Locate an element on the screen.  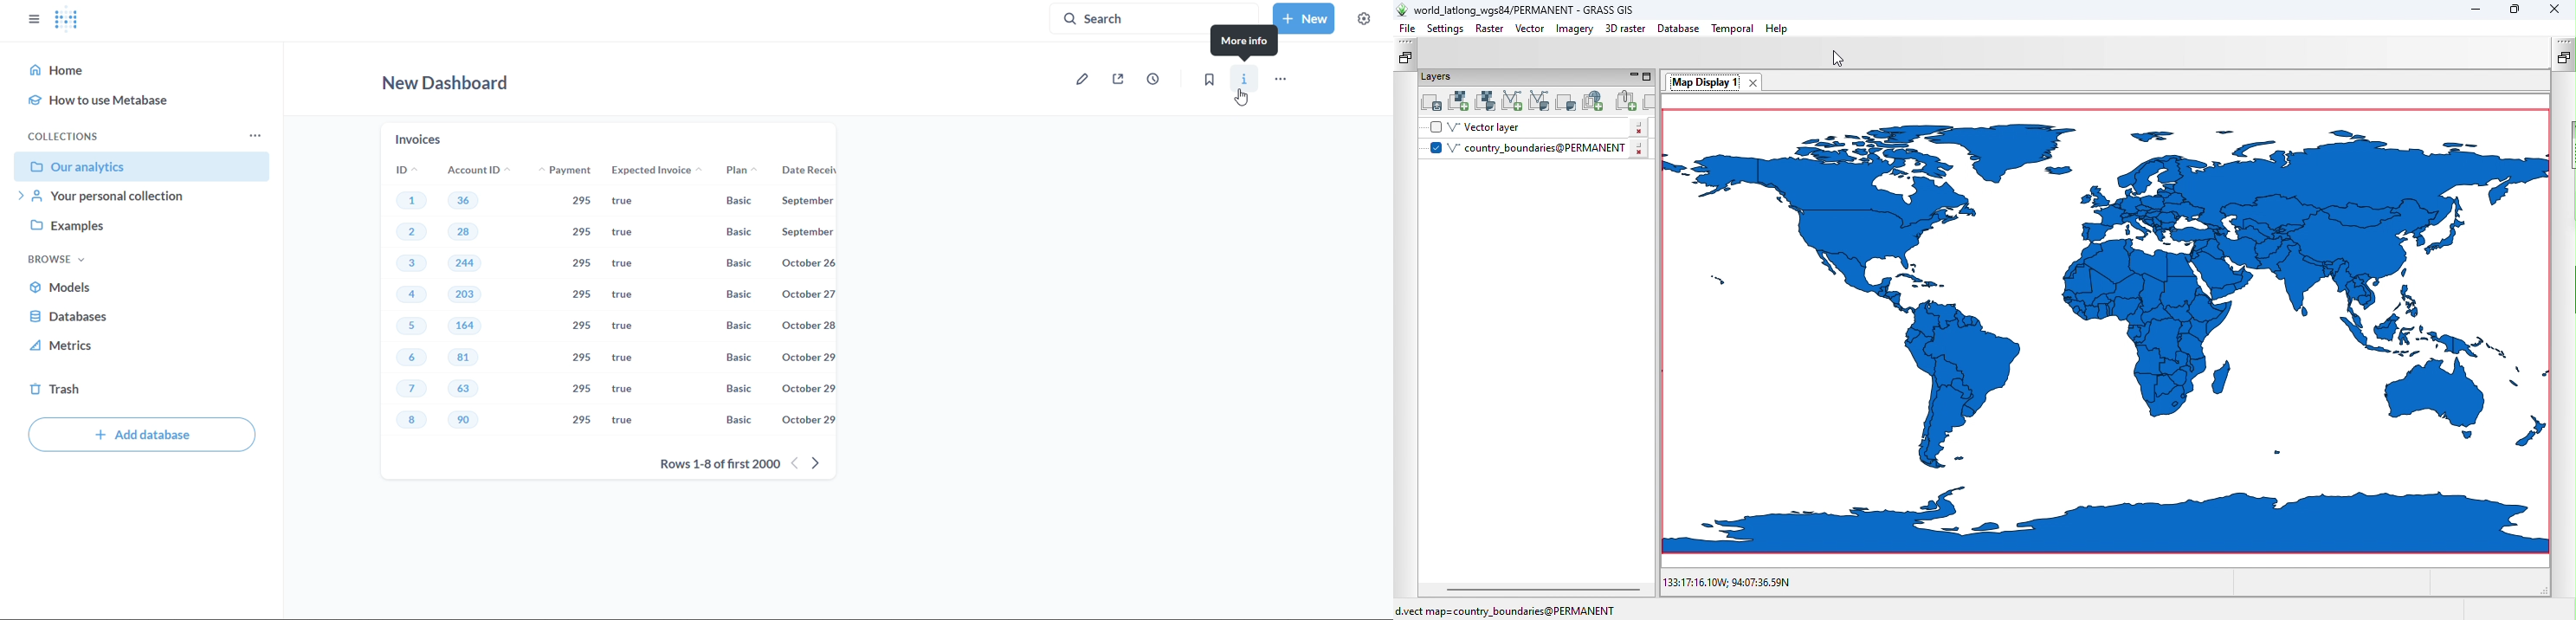
295 is located at coordinates (586, 388).